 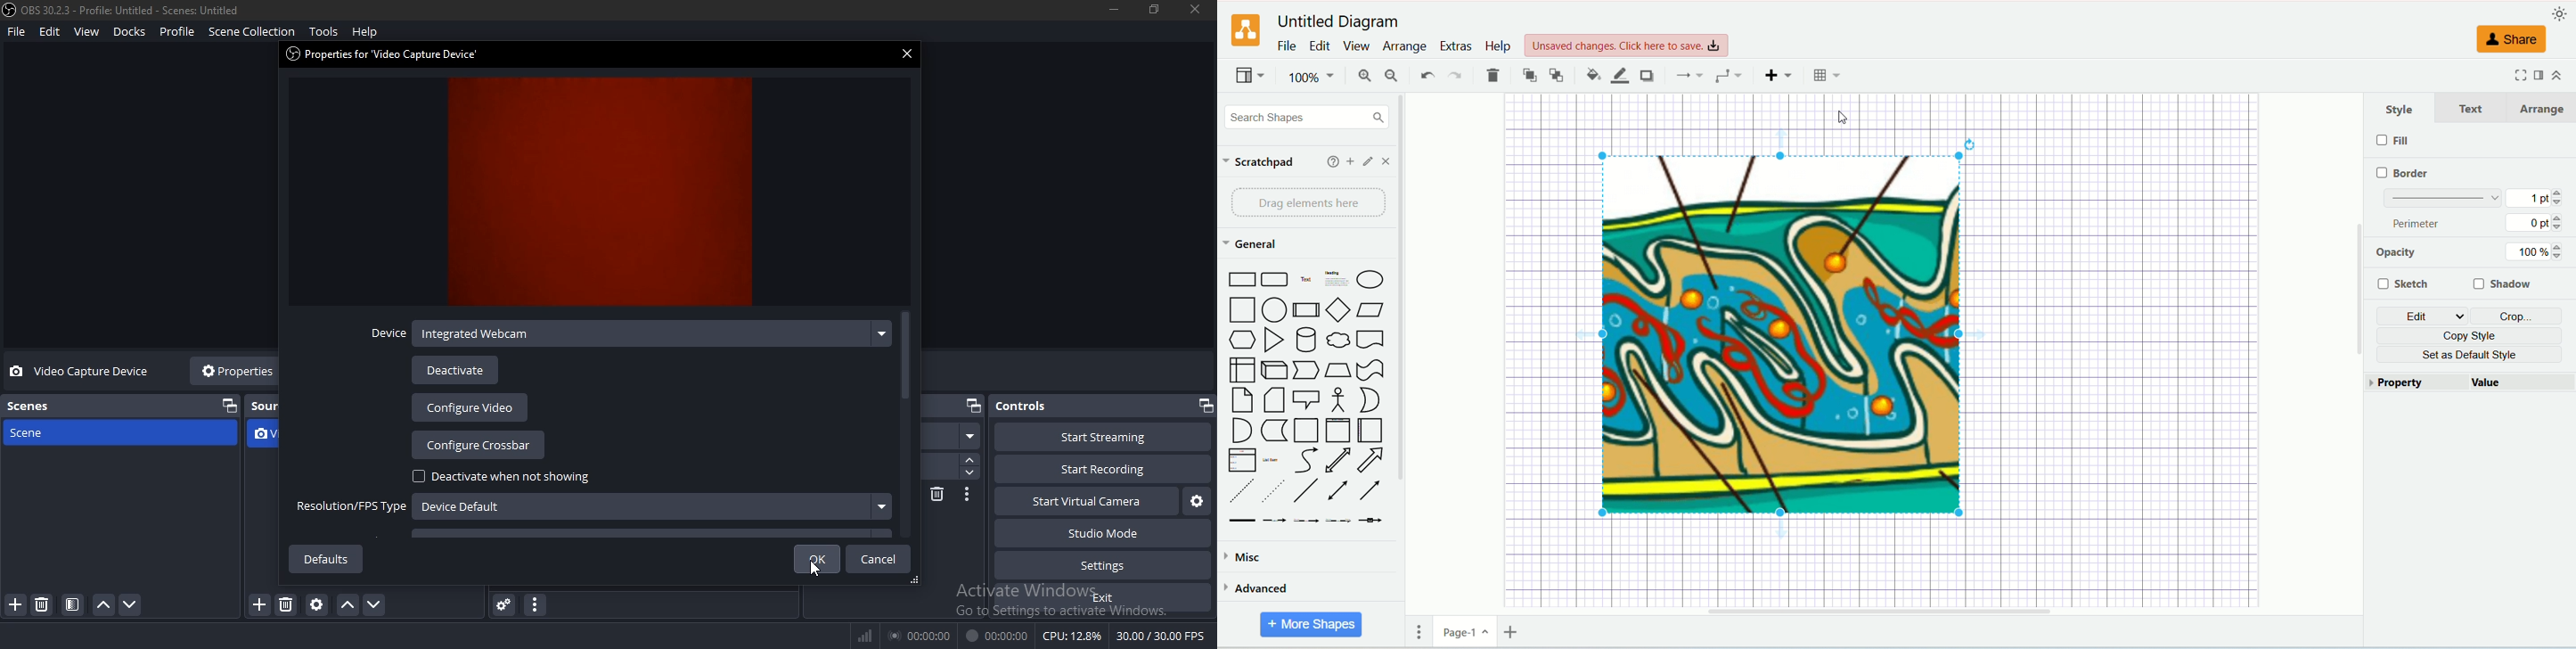 What do you see at coordinates (1340, 312) in the screenshot?
I see `Diamond` at bounding box center [1340, 312].